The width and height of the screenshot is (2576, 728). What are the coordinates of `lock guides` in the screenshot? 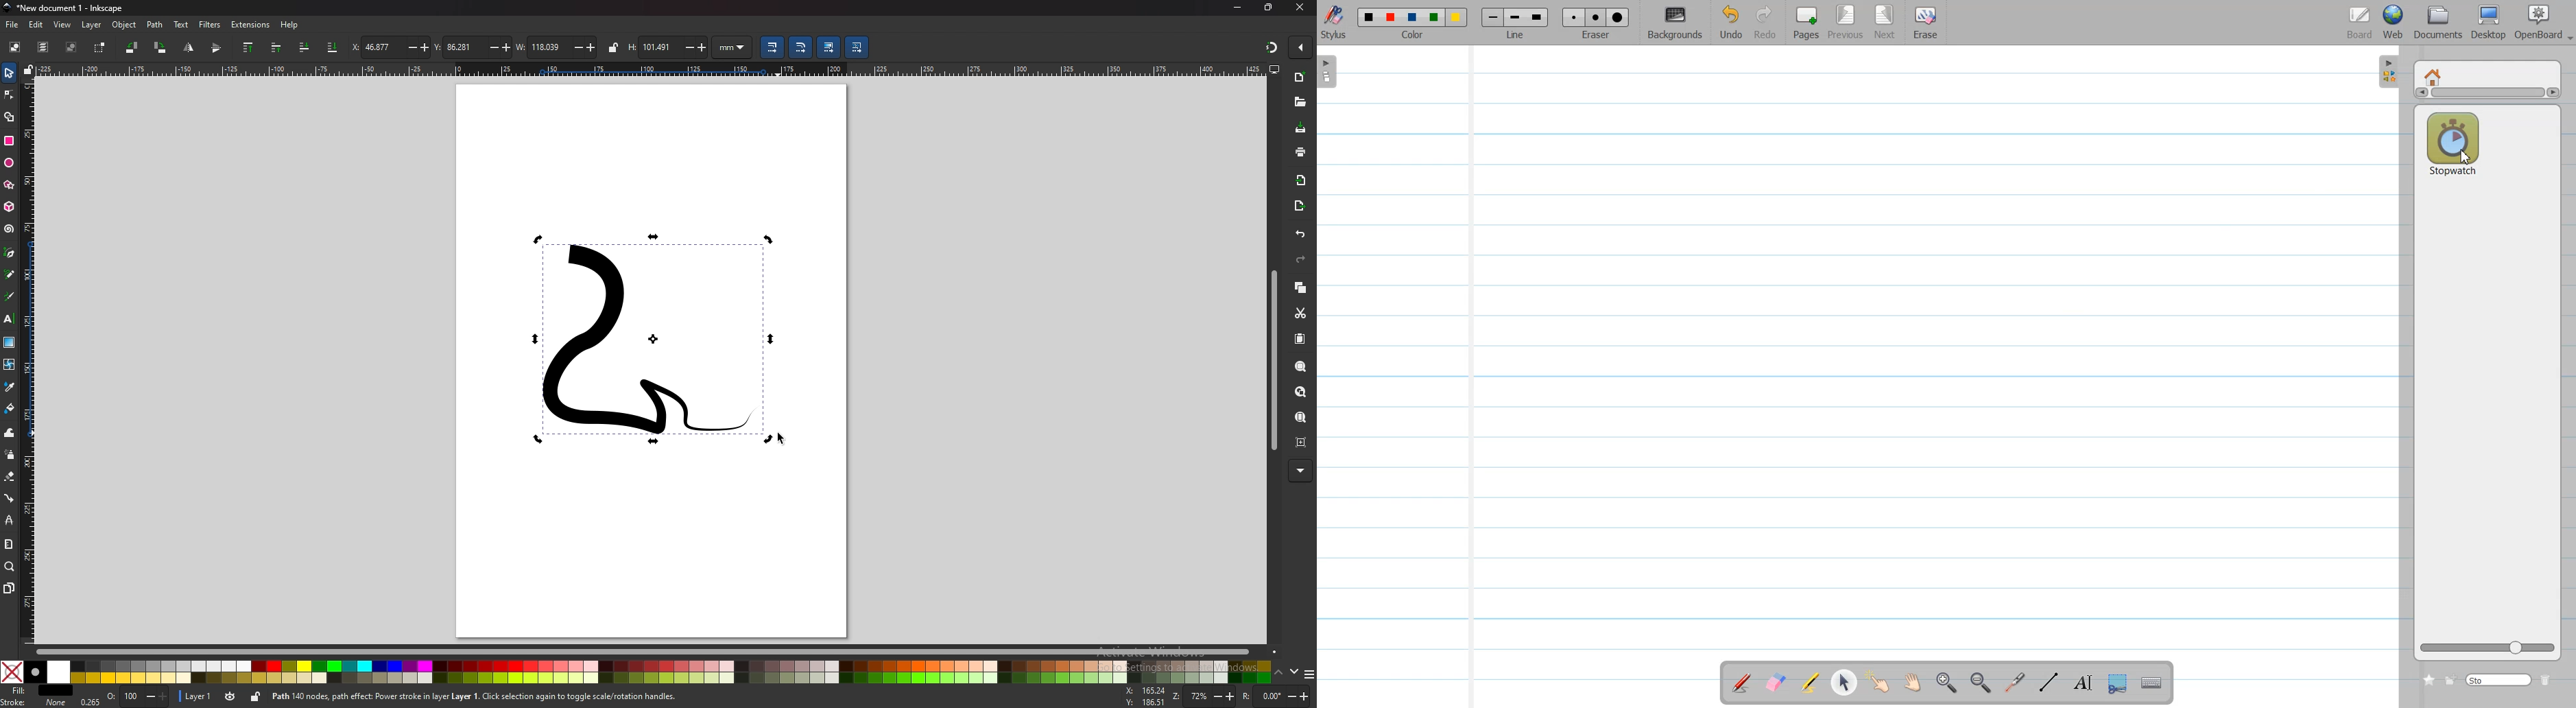 It's located at (28, 70).